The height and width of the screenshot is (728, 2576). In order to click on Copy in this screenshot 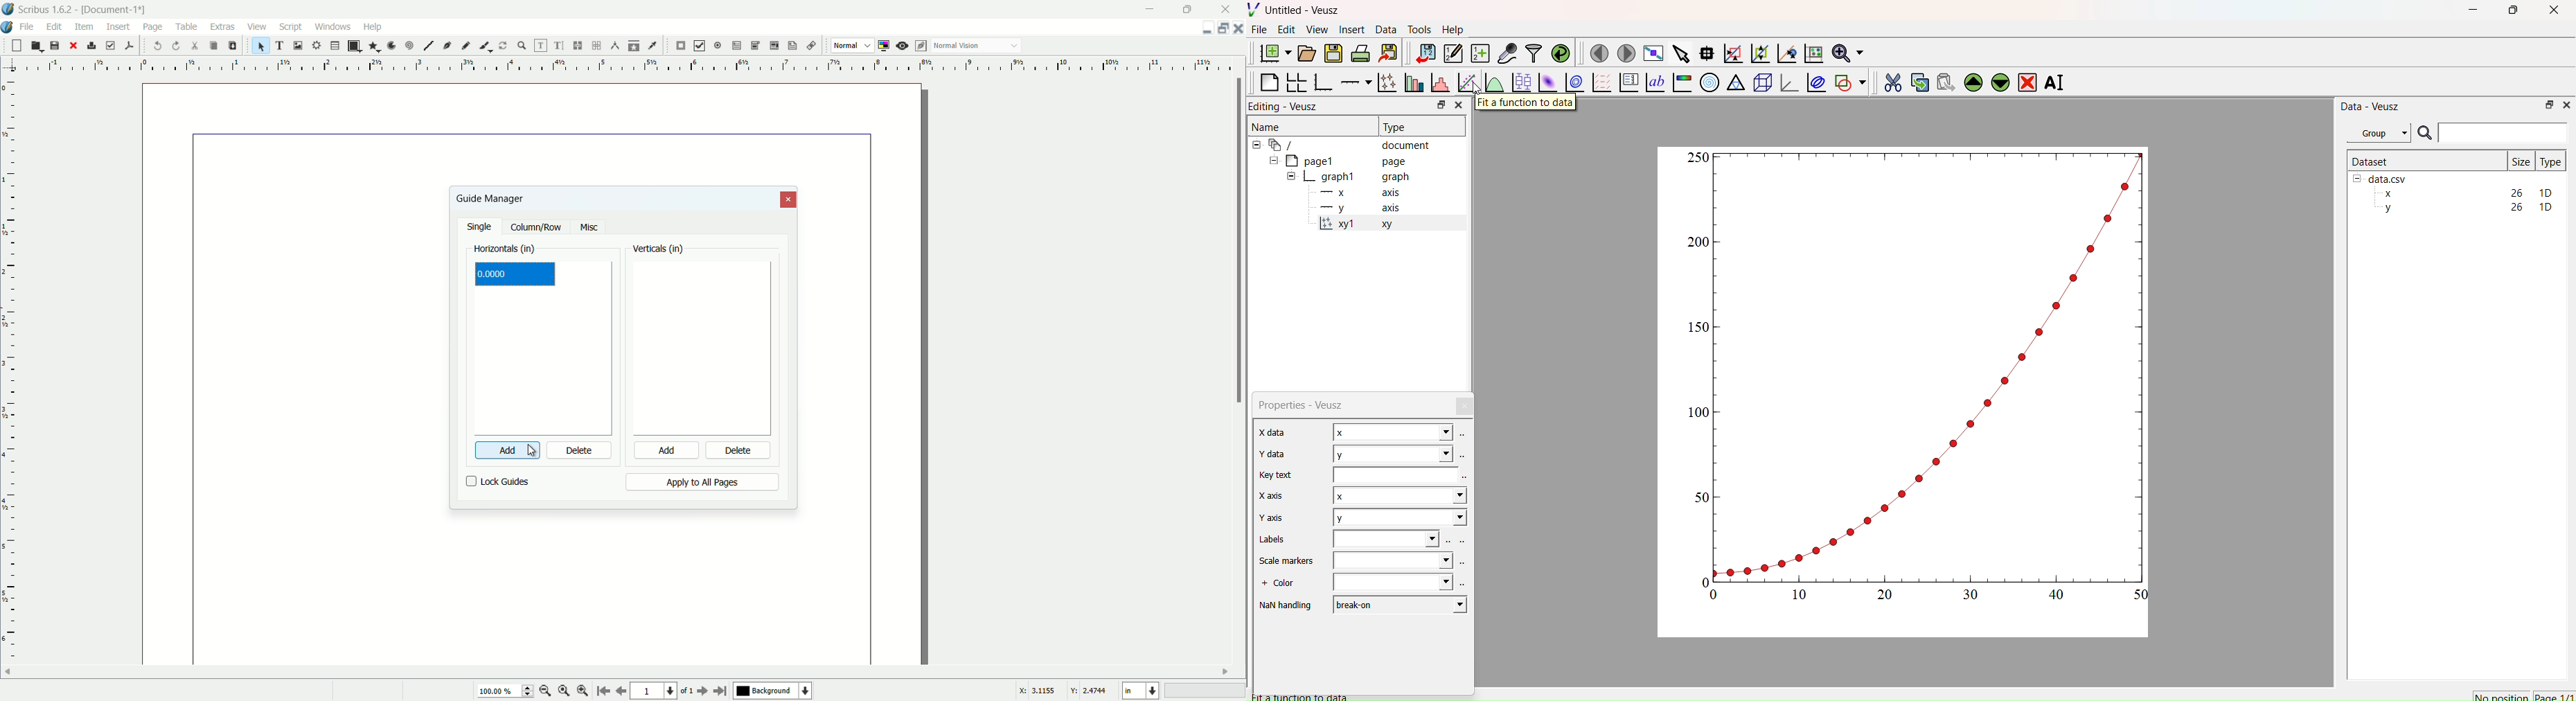, I will do `click(1916, 81)`.